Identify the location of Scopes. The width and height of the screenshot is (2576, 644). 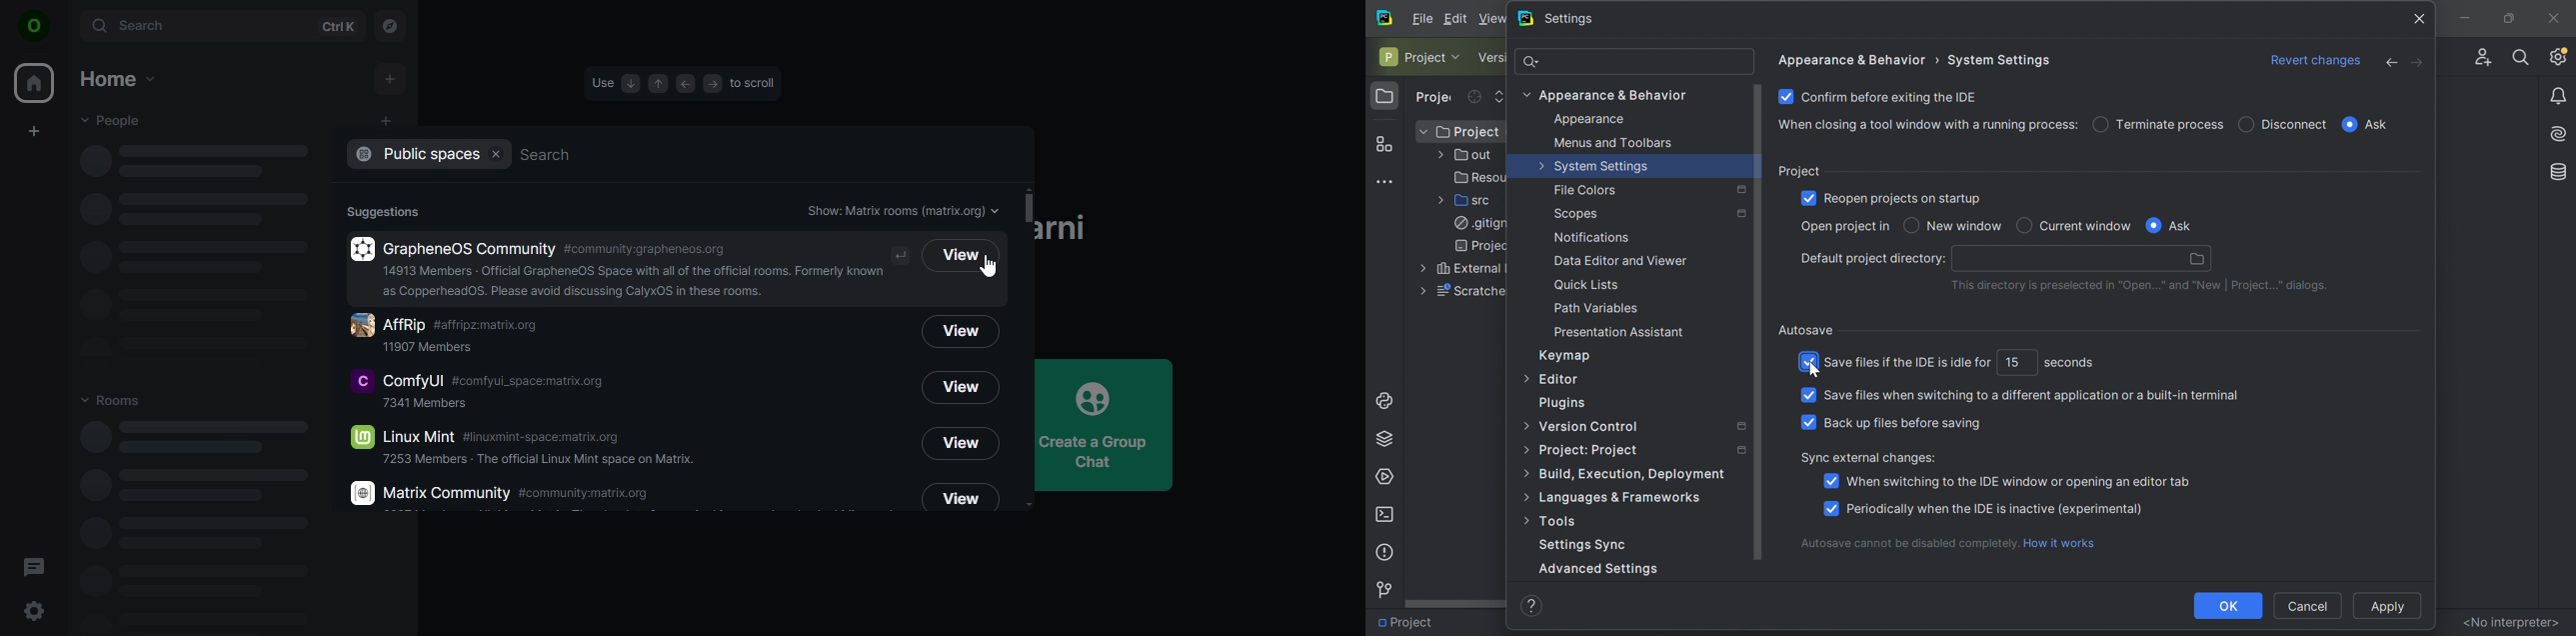
(1578, 214).